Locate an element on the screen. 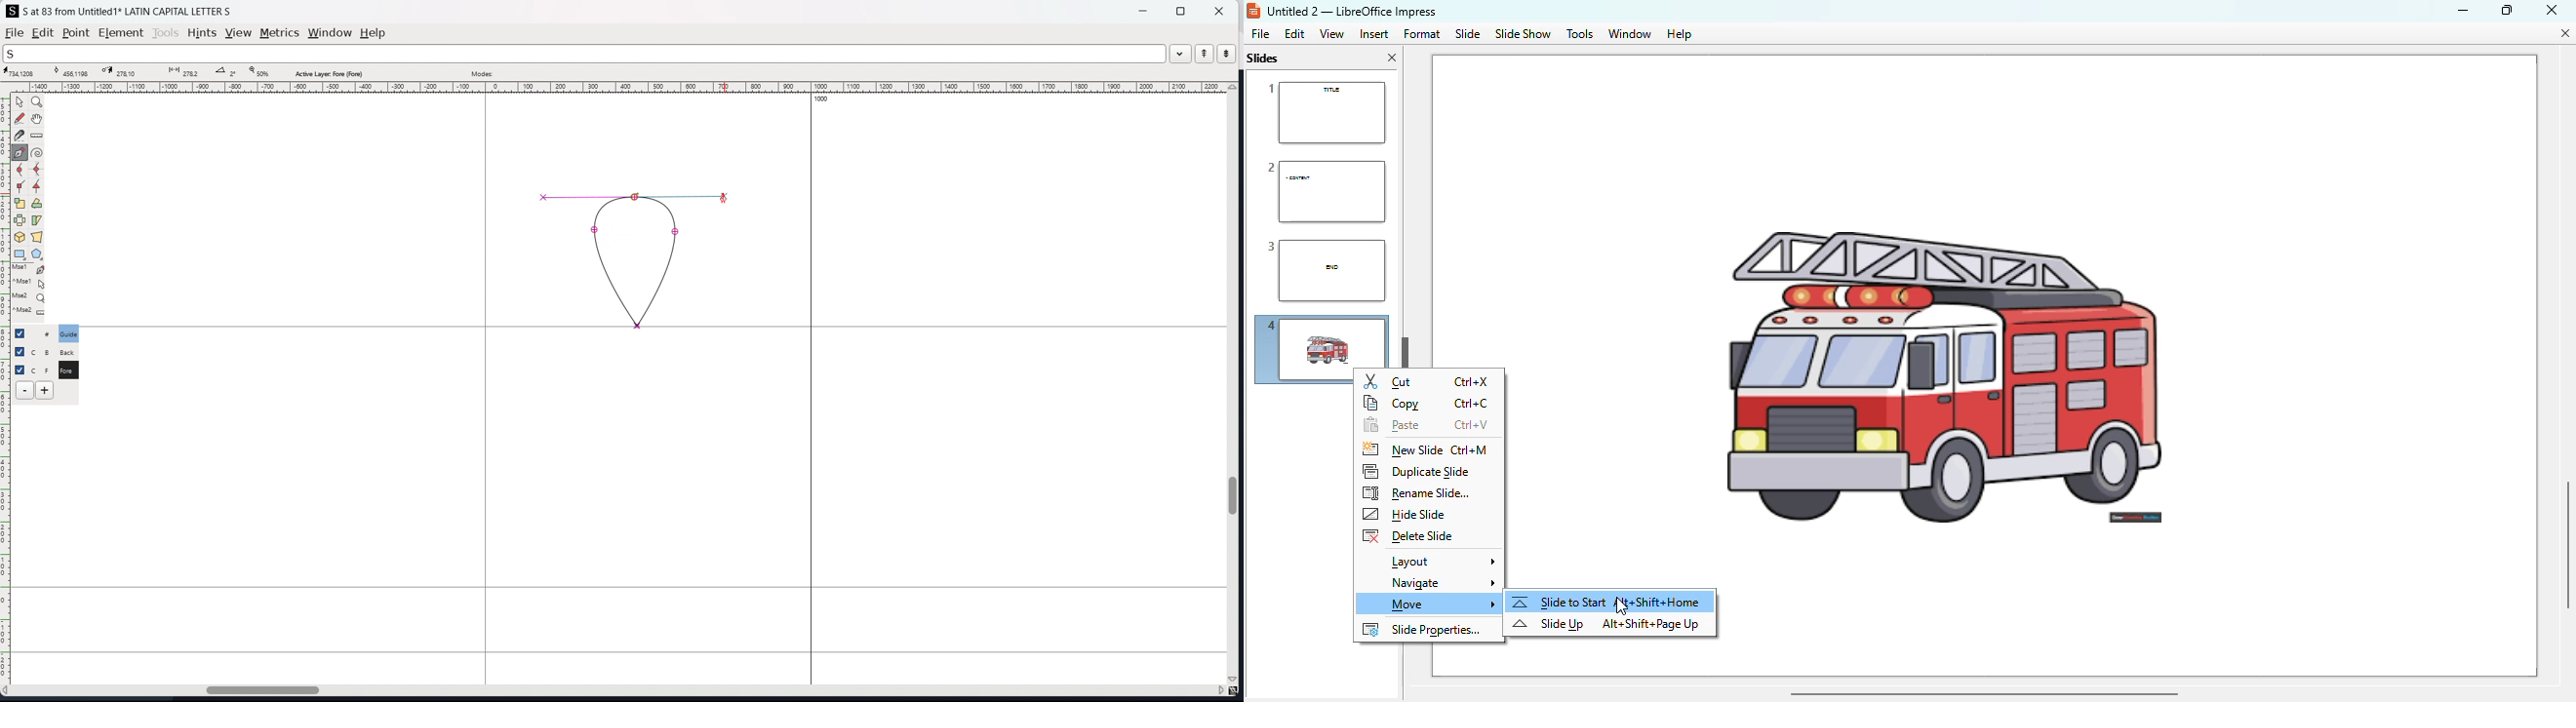  close document is located at coordinates (2564, 33).